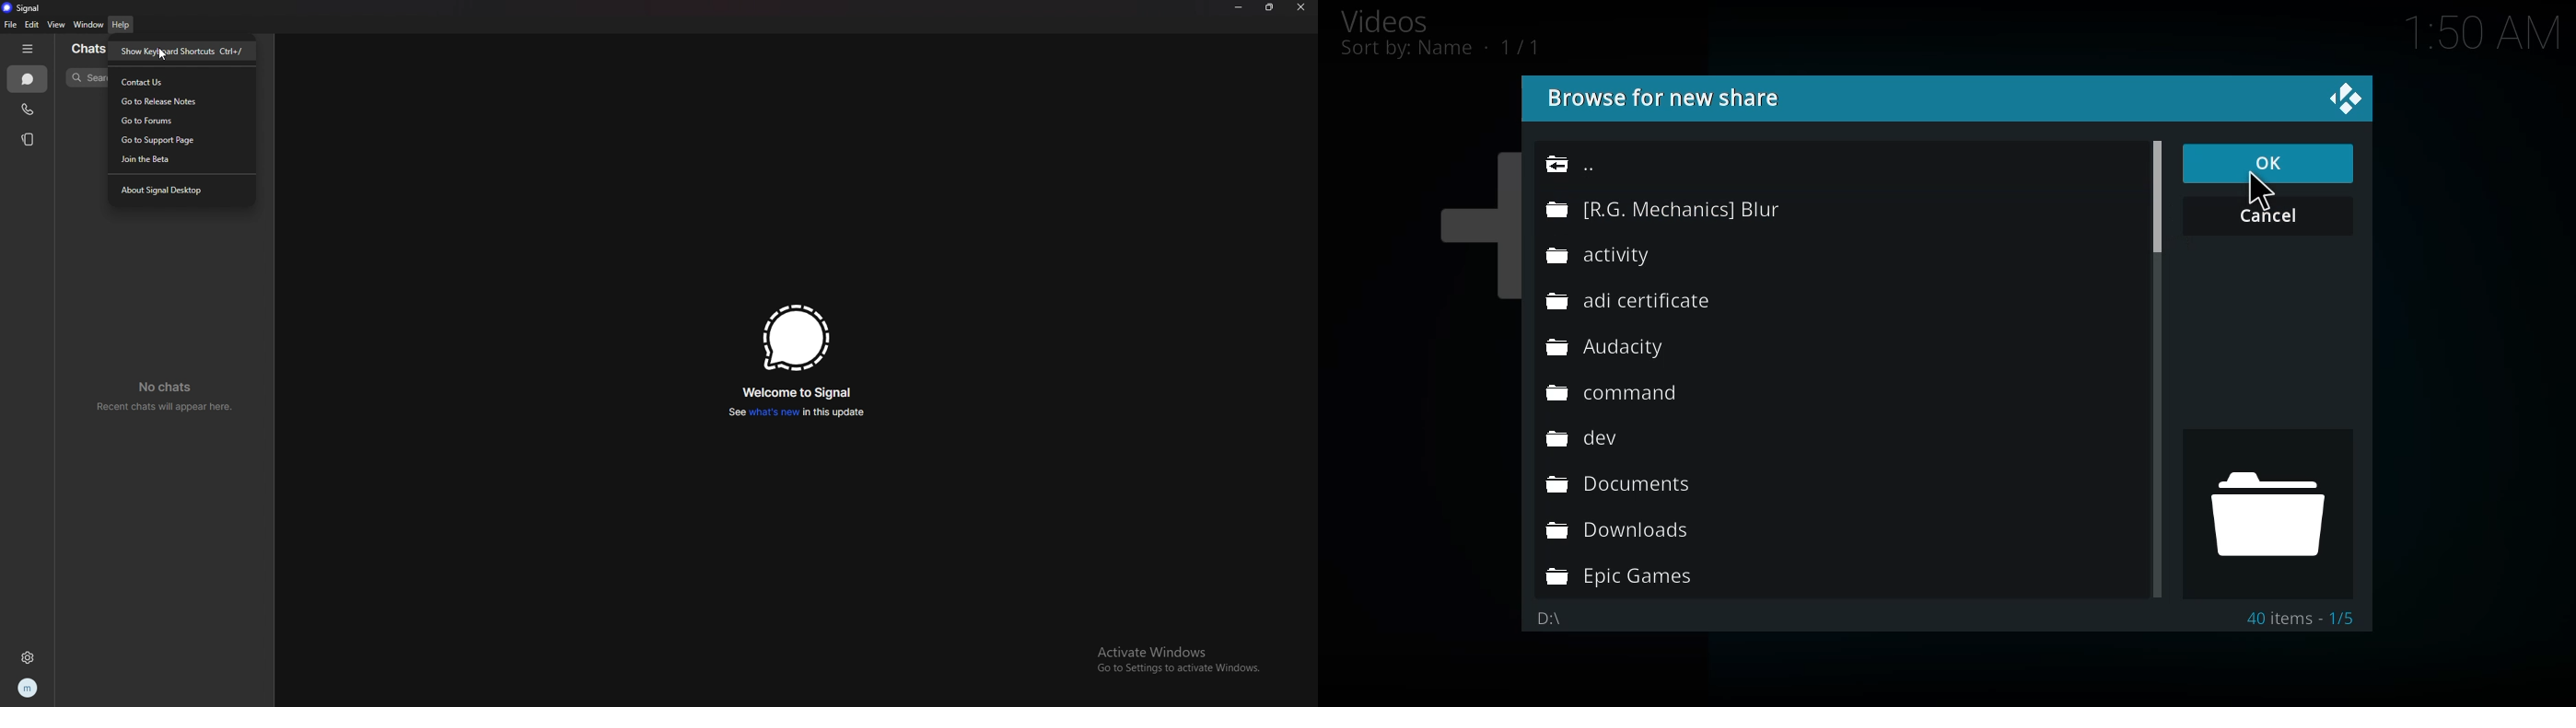  Describe the element at coordinates (30, 8) in the screenshot. I see `signal` at that location.